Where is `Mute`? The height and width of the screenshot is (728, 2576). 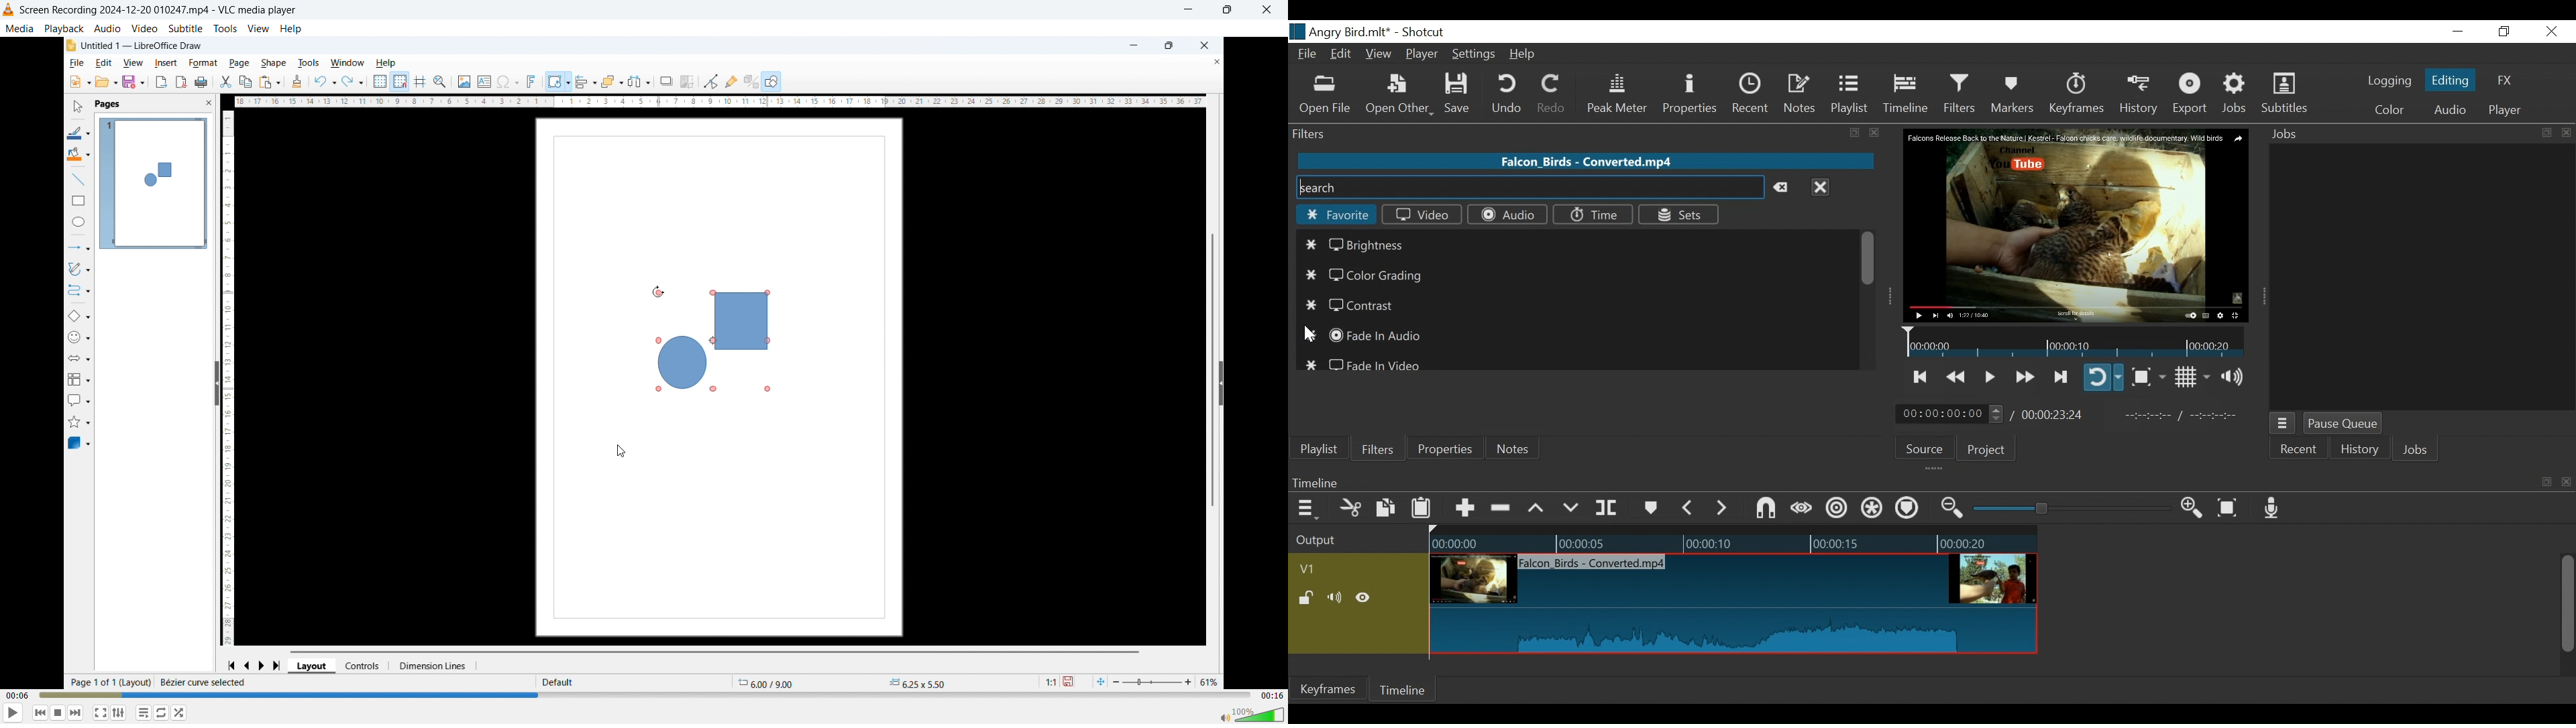
Mute is located at coordinates (1337, 599).